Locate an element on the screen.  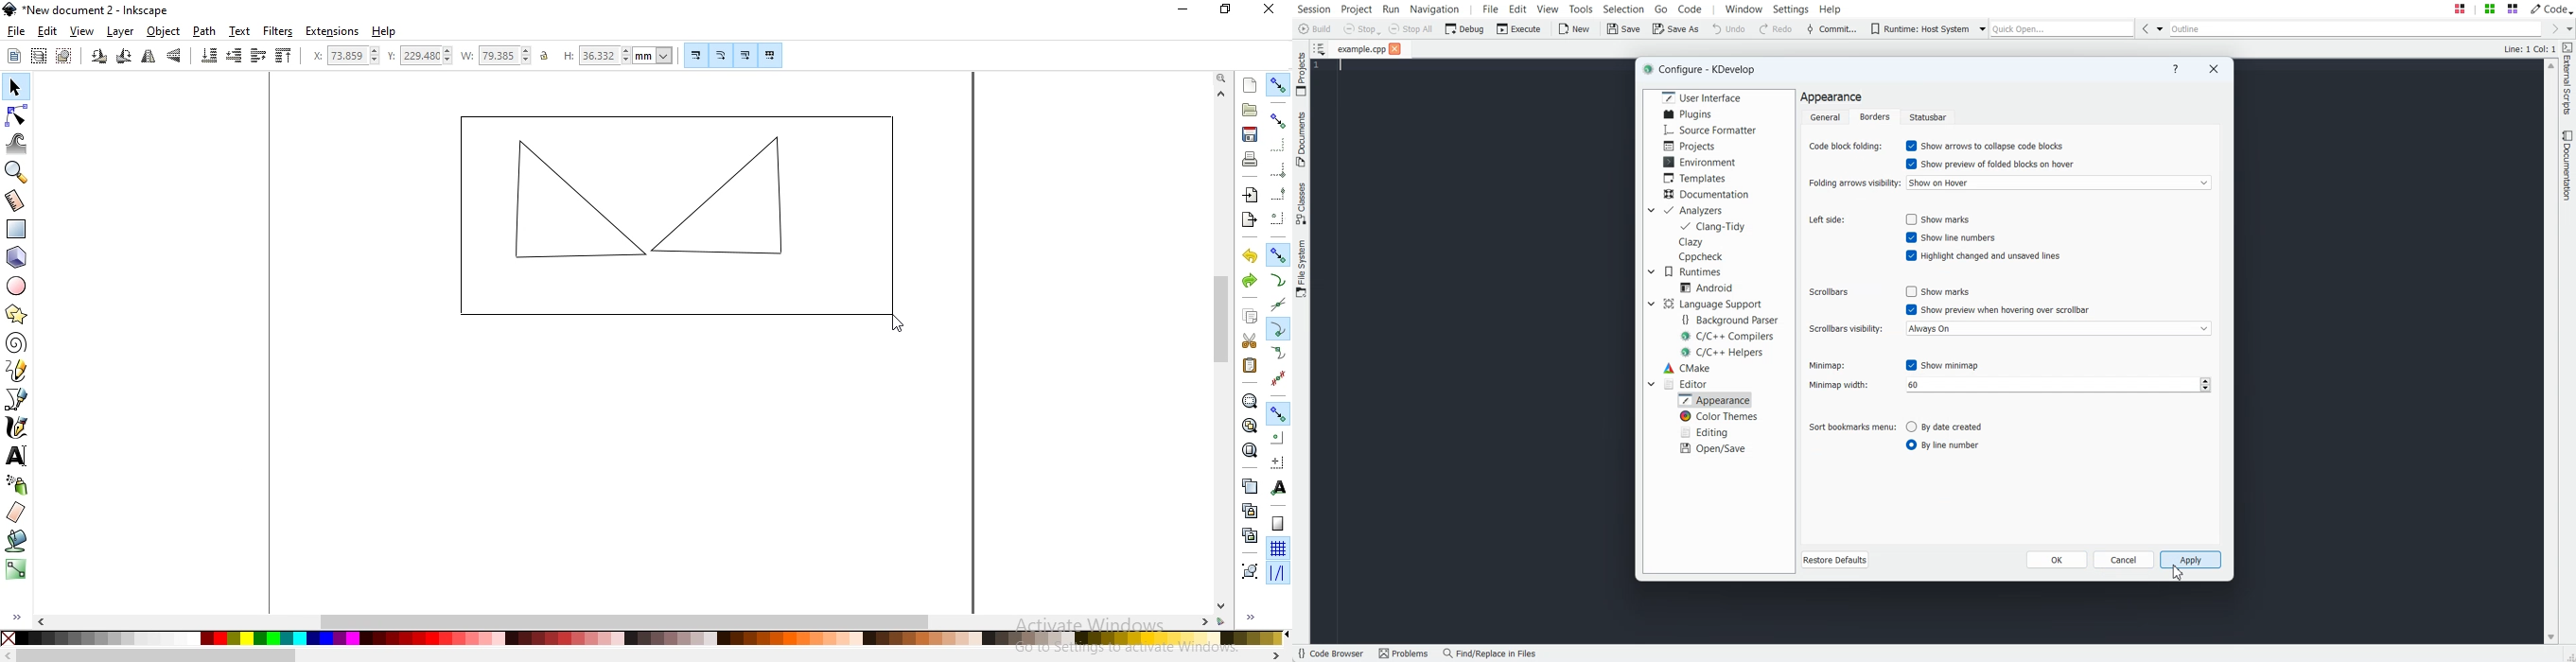
draw bezier curves and straight lines is located at coordinates (18, 401).